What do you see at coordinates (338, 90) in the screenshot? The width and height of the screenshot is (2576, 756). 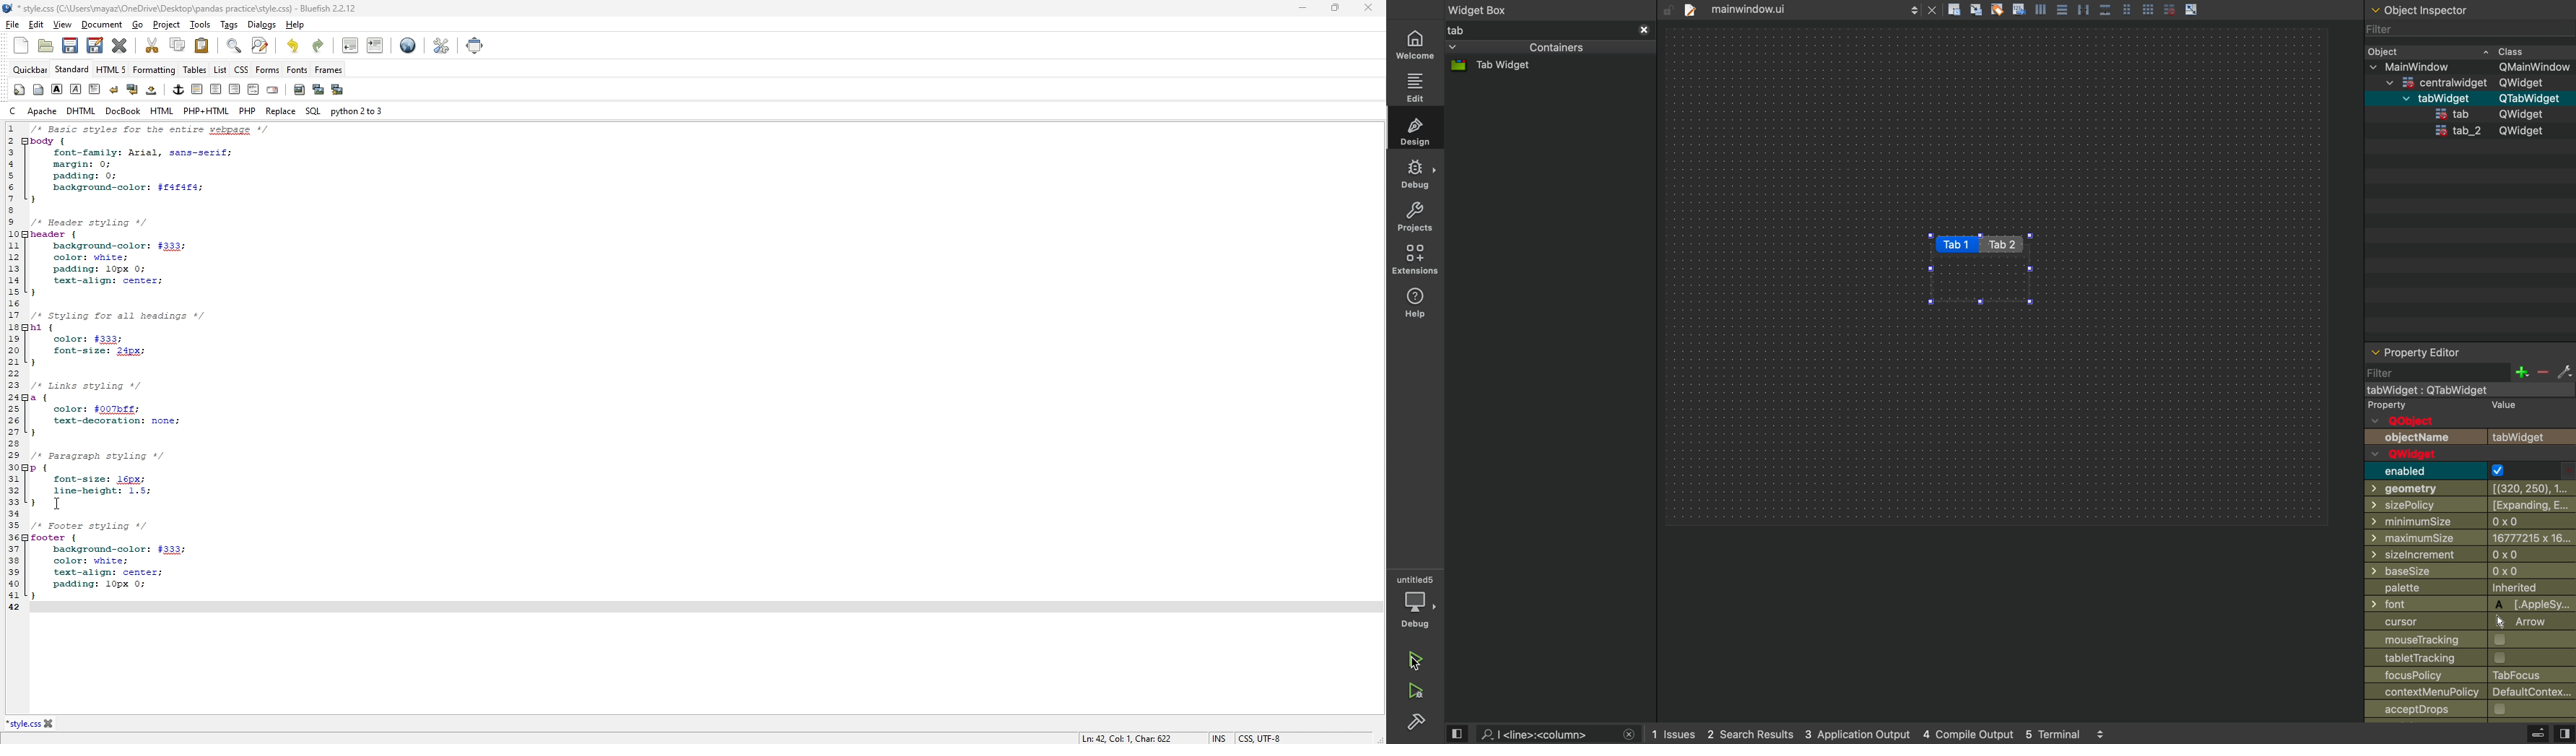 I see `multi thumbnail` at bounding box center [338, 90].